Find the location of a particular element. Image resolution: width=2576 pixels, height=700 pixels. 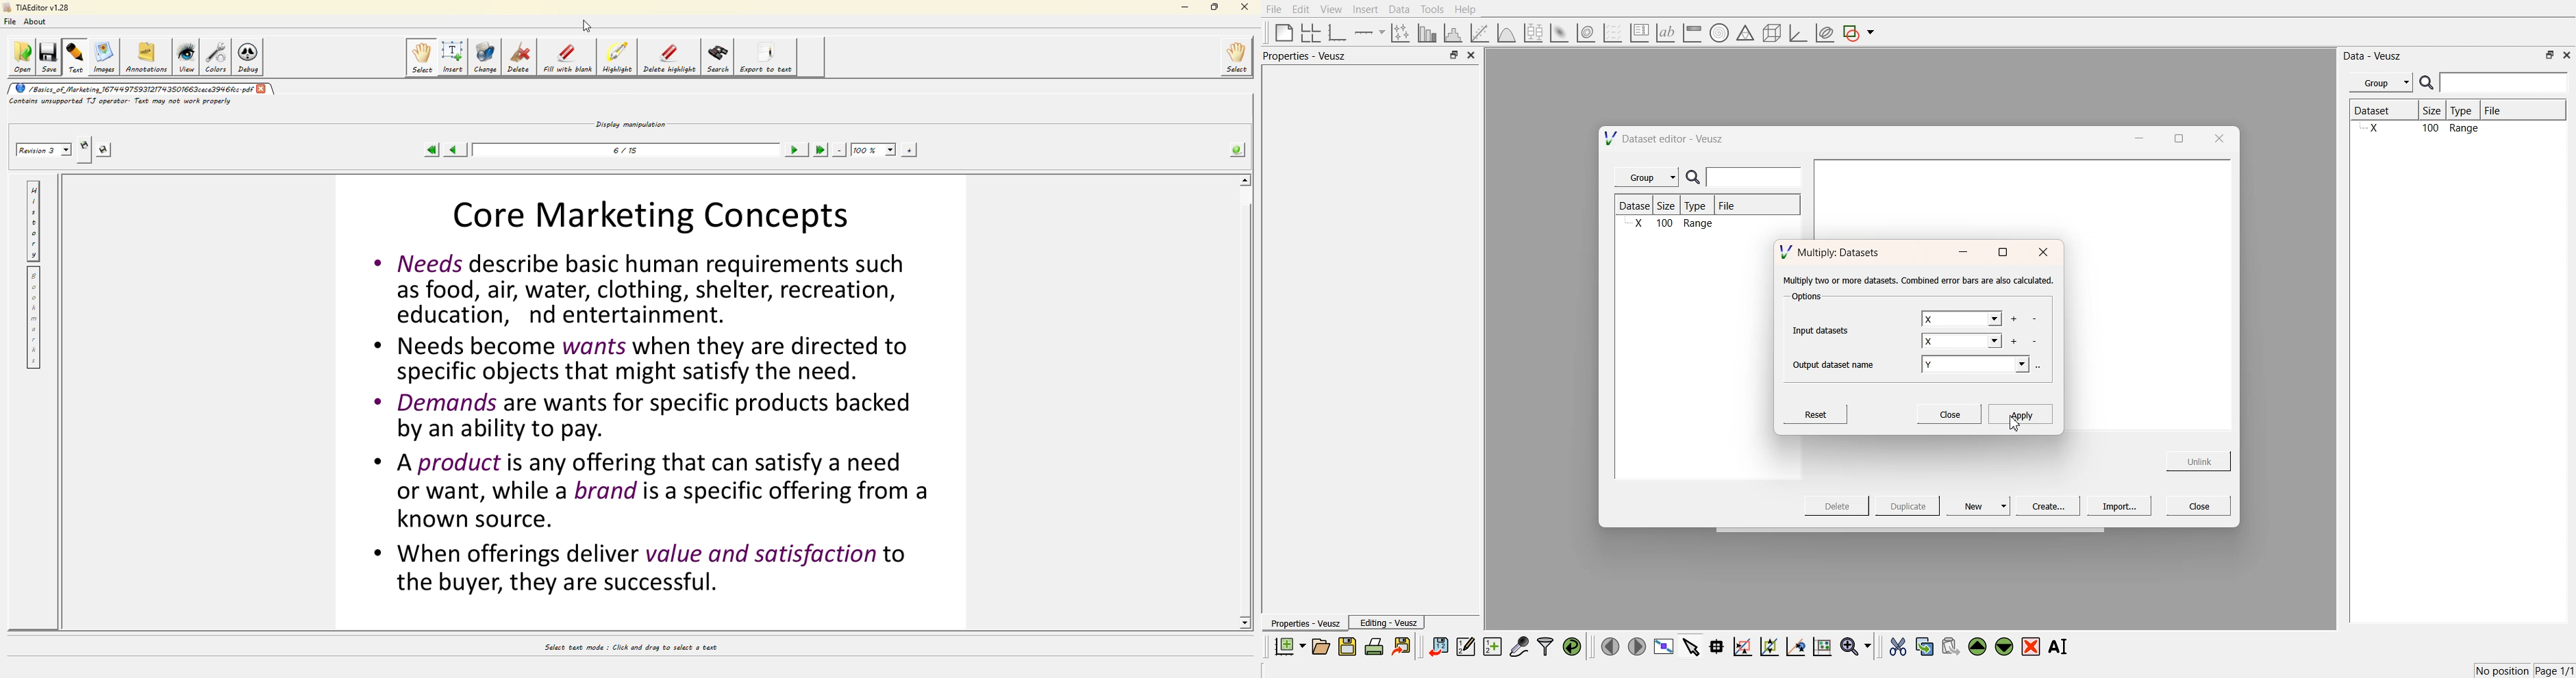

paste the selected widgets is located at coordinates (1949, 646).